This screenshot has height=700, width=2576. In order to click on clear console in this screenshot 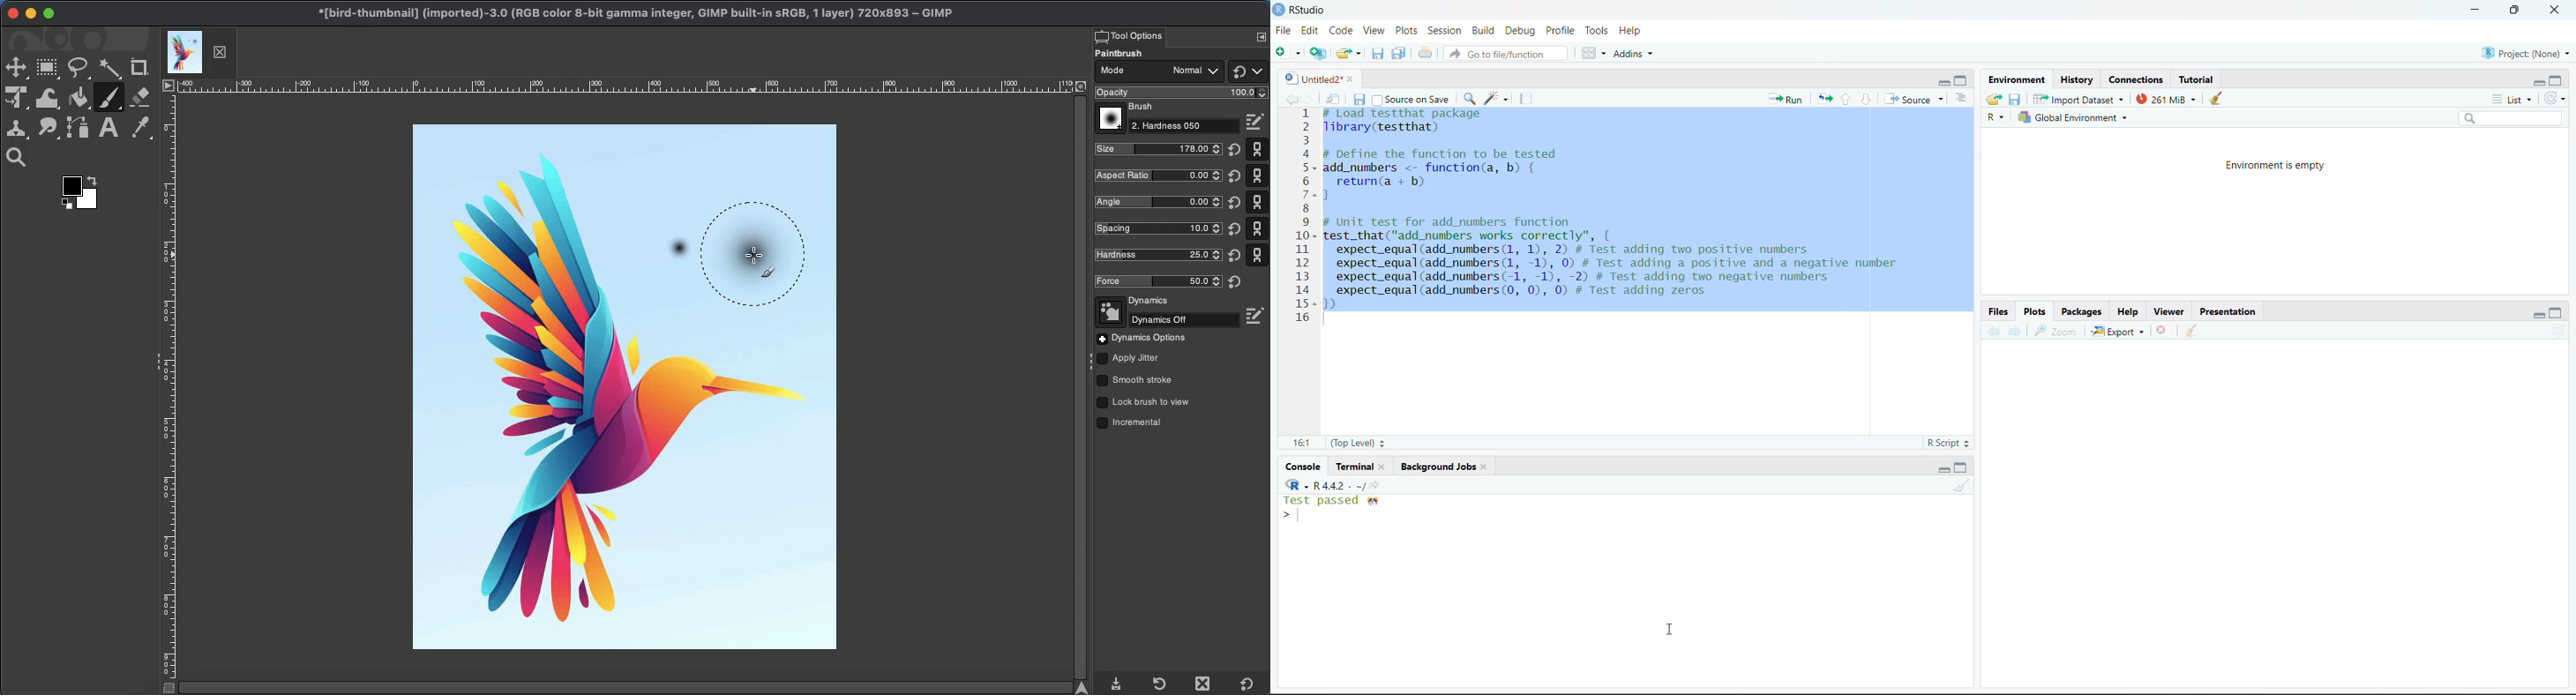, I will do `click(2219, 99)`.